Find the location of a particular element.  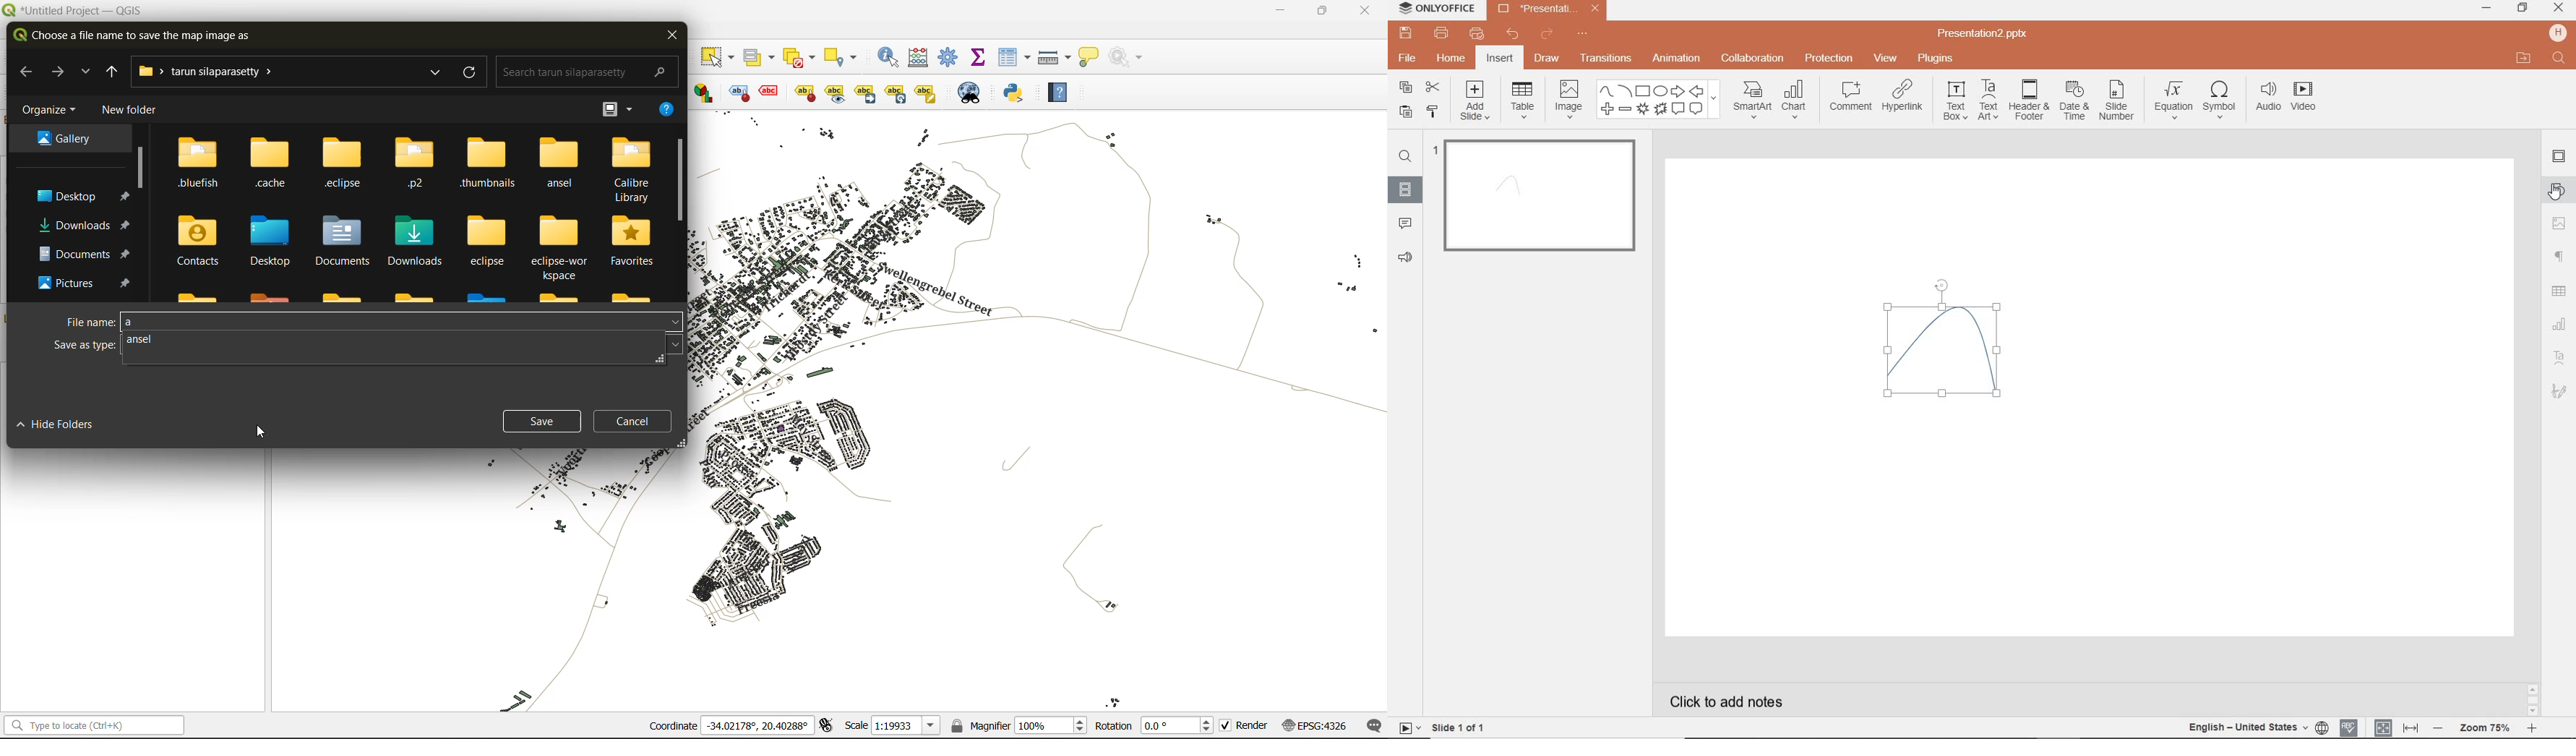

TEXT ART SETTINGS is located at coordinates (2561, 358).